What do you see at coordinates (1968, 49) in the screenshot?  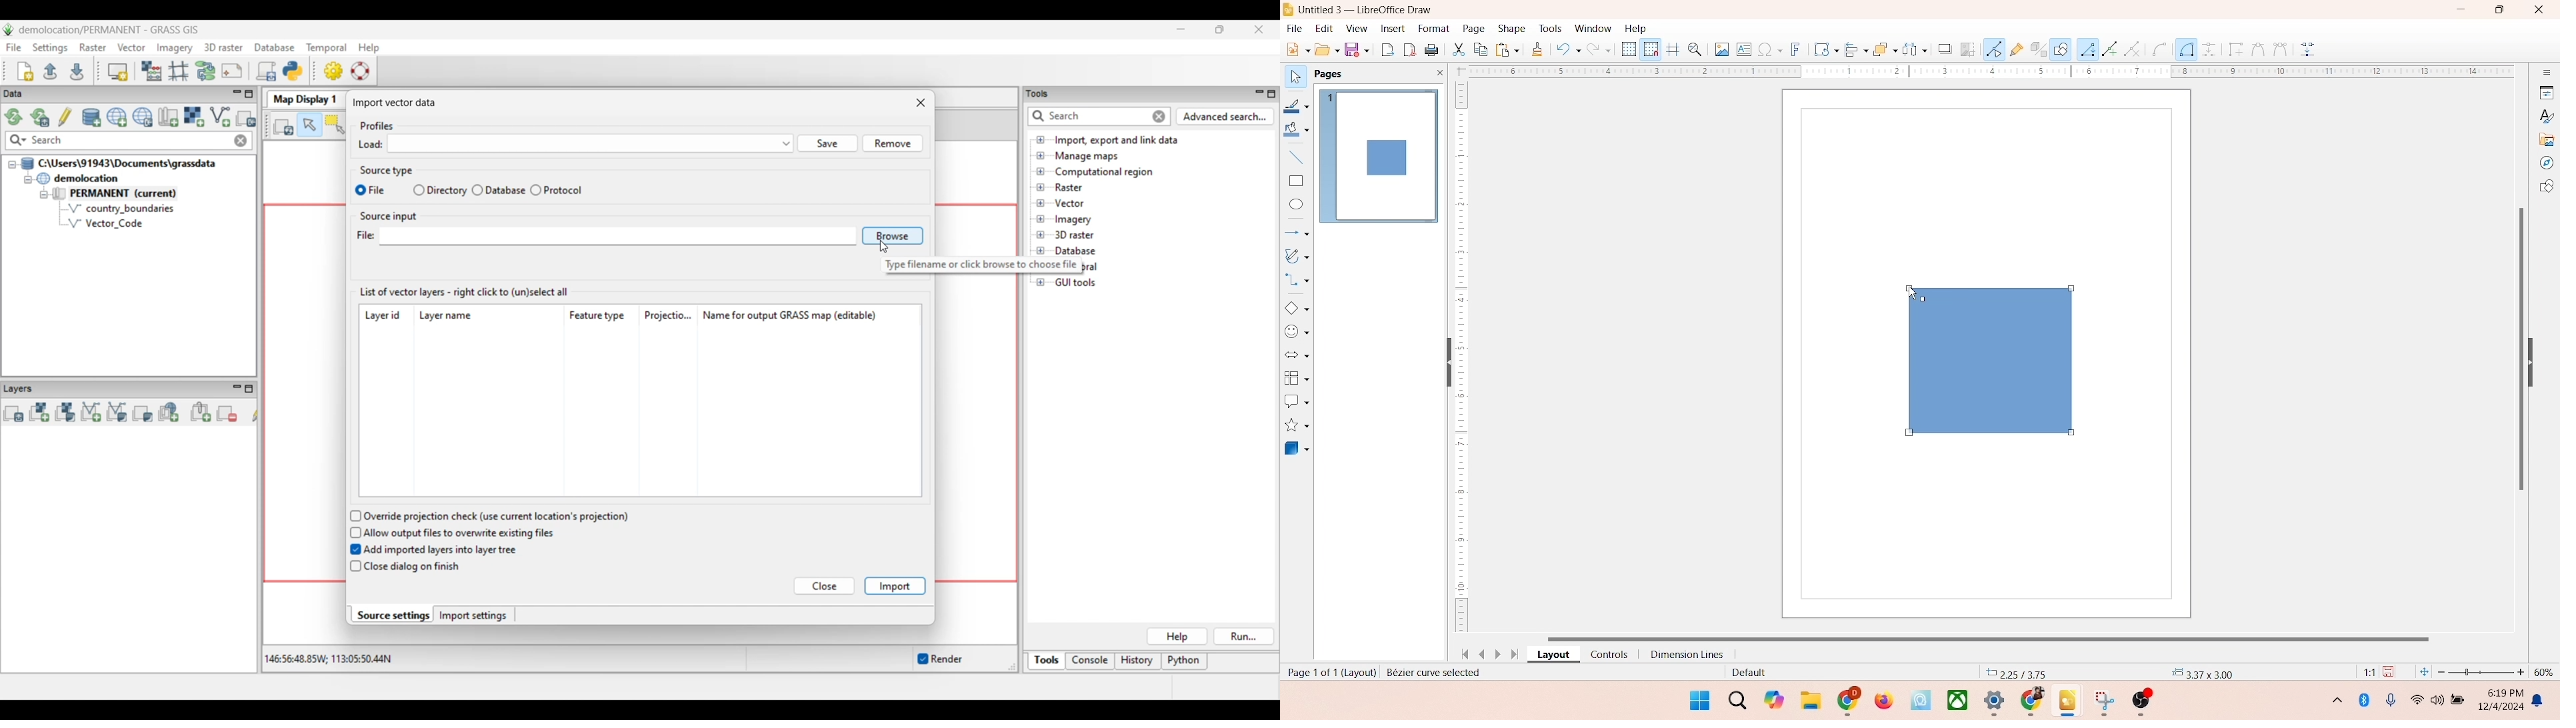 I see `crop image` at bounding box center [1968, 49].